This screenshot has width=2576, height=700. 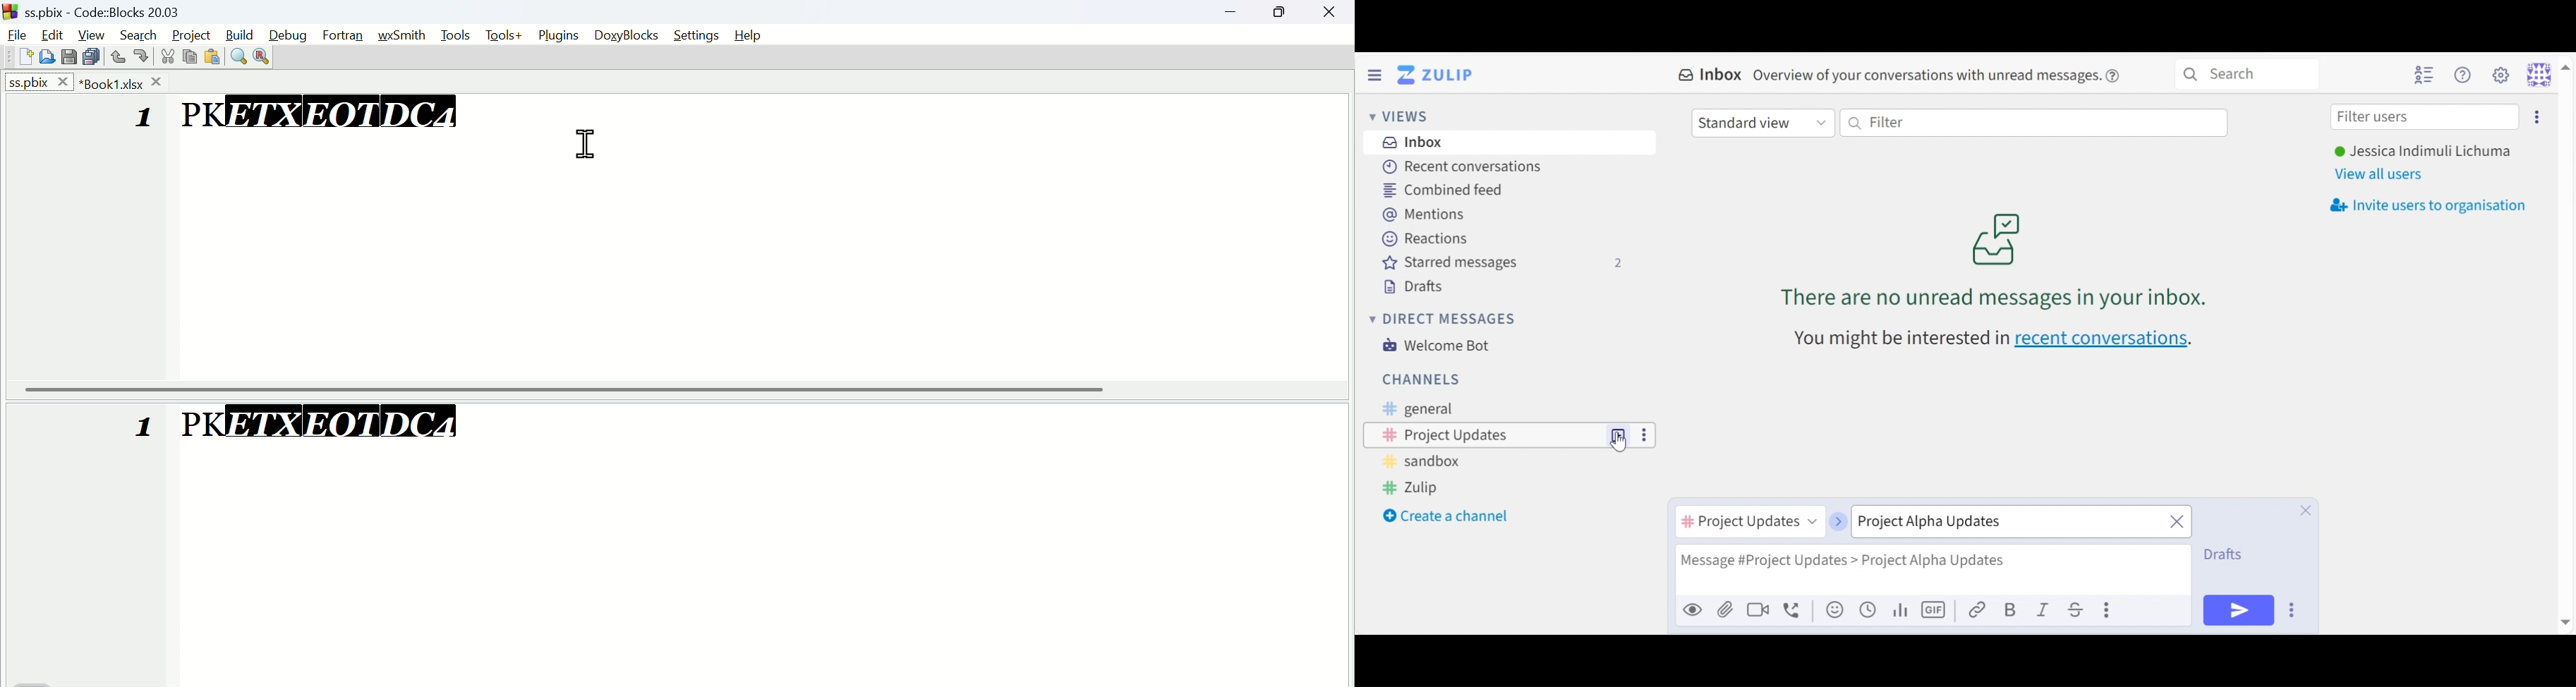 I want to click on Standard View, so click(x=1762, y=124).